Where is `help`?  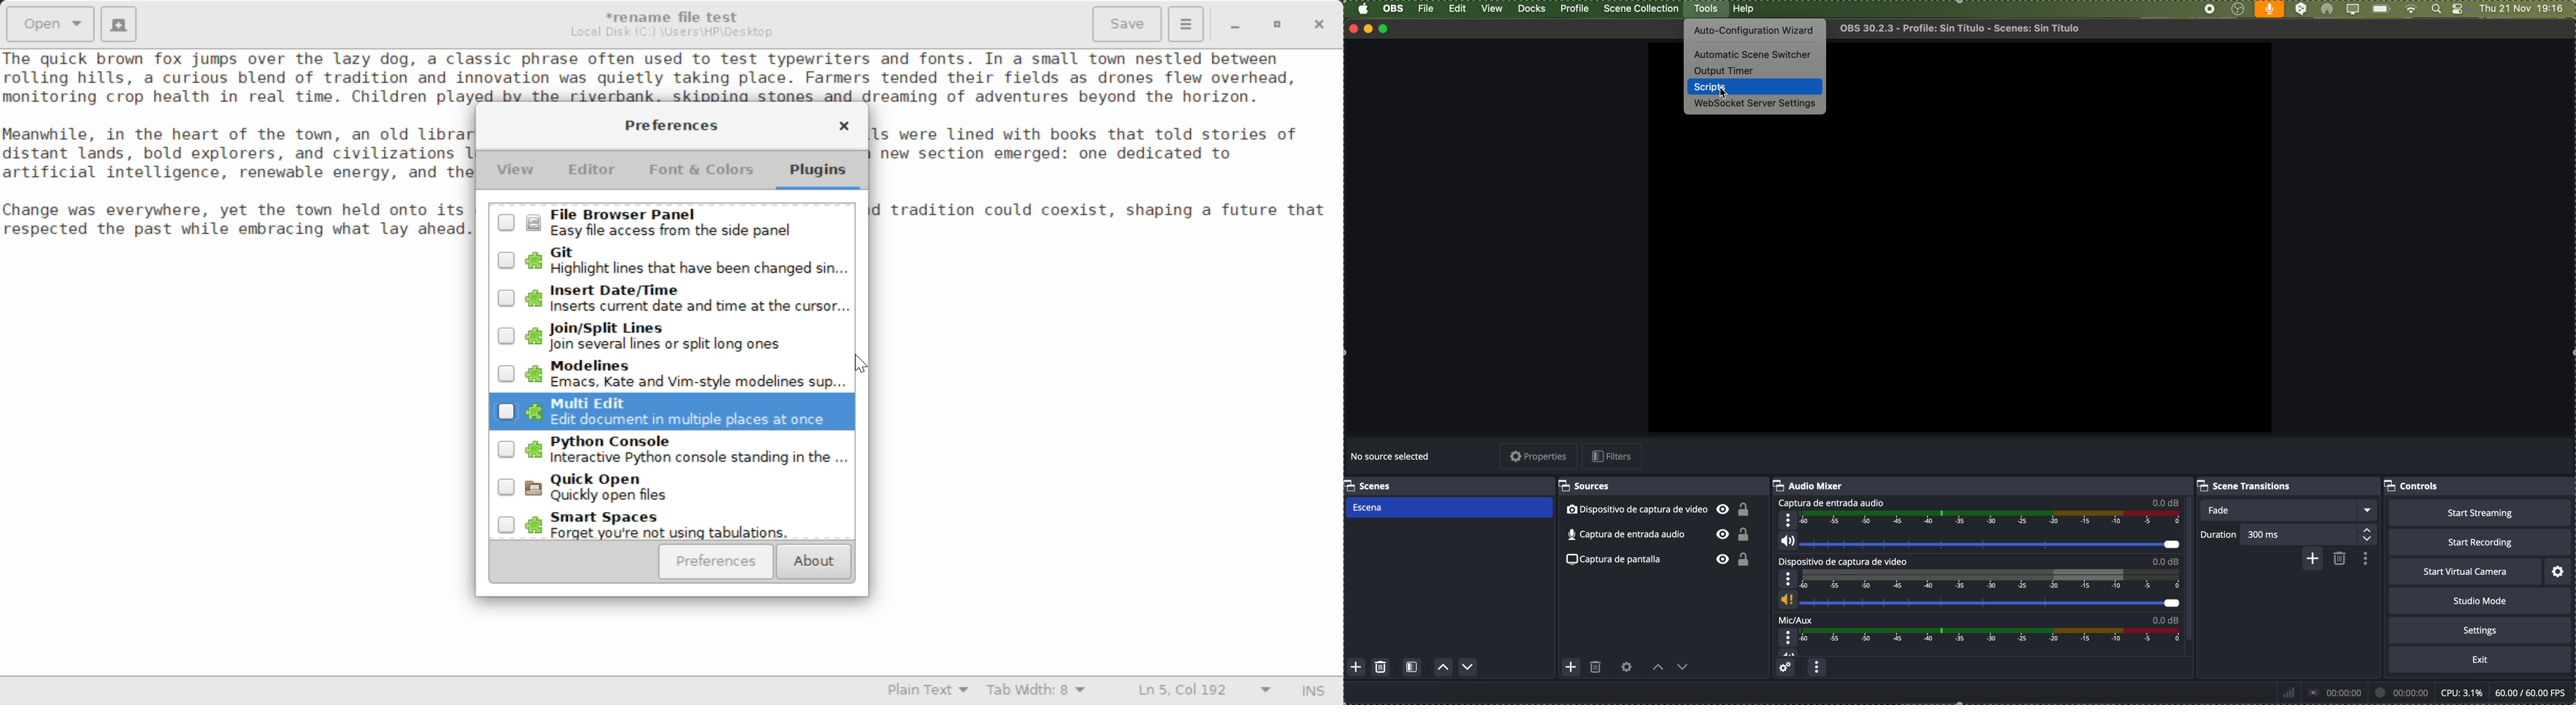 help is located at coordinates (1744, 9).